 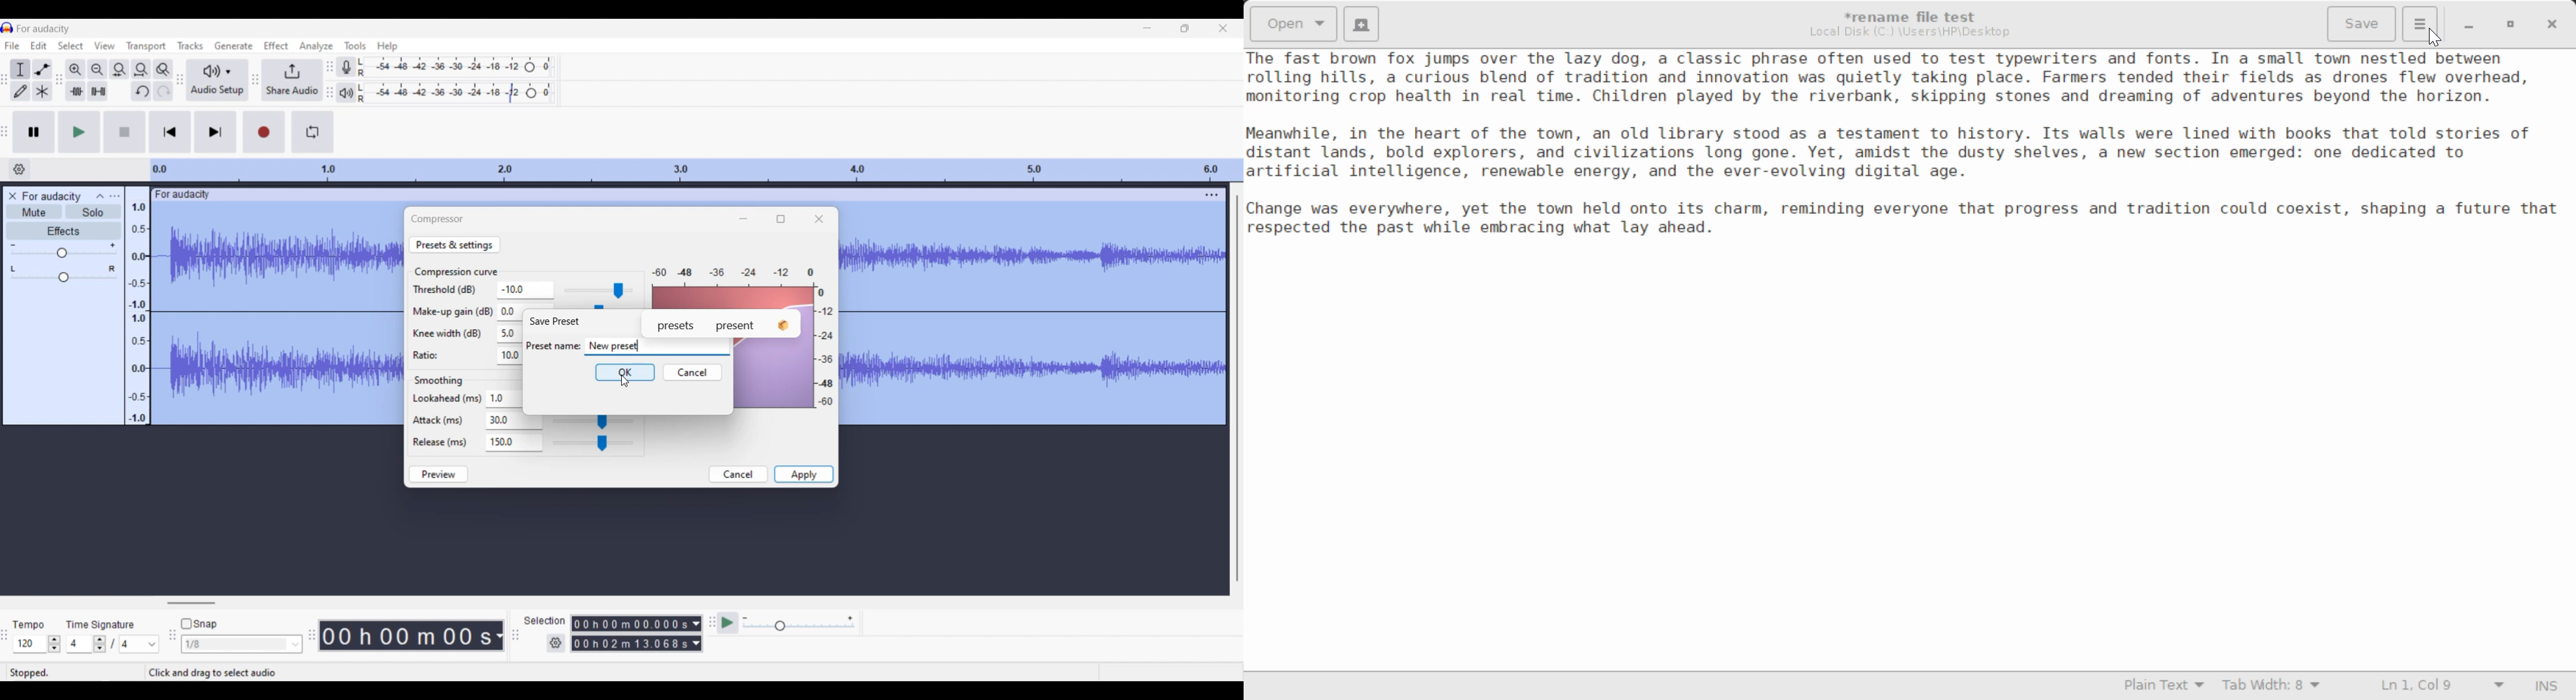 I want to click on Close interface, so click(x=1224, y=29).